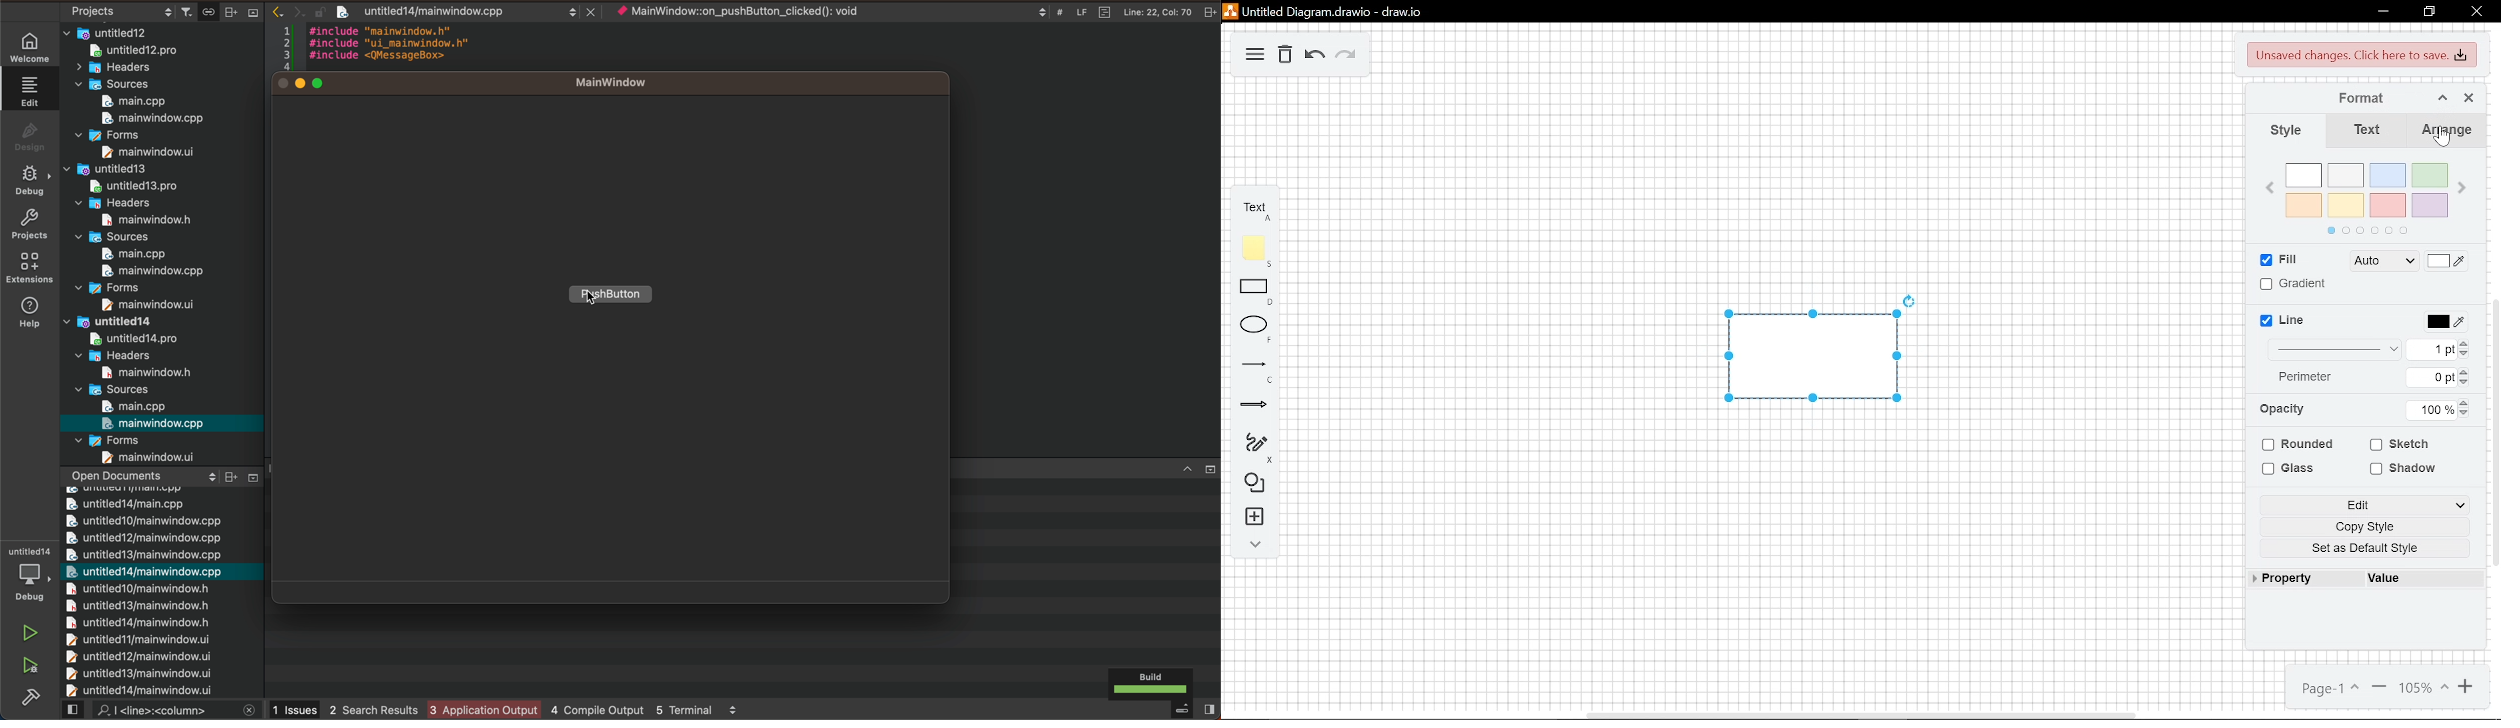 The image size is (2520, 728). Describe the element at coordinates (2367, 549) in the screenshot. I see `set as default style` at that location.